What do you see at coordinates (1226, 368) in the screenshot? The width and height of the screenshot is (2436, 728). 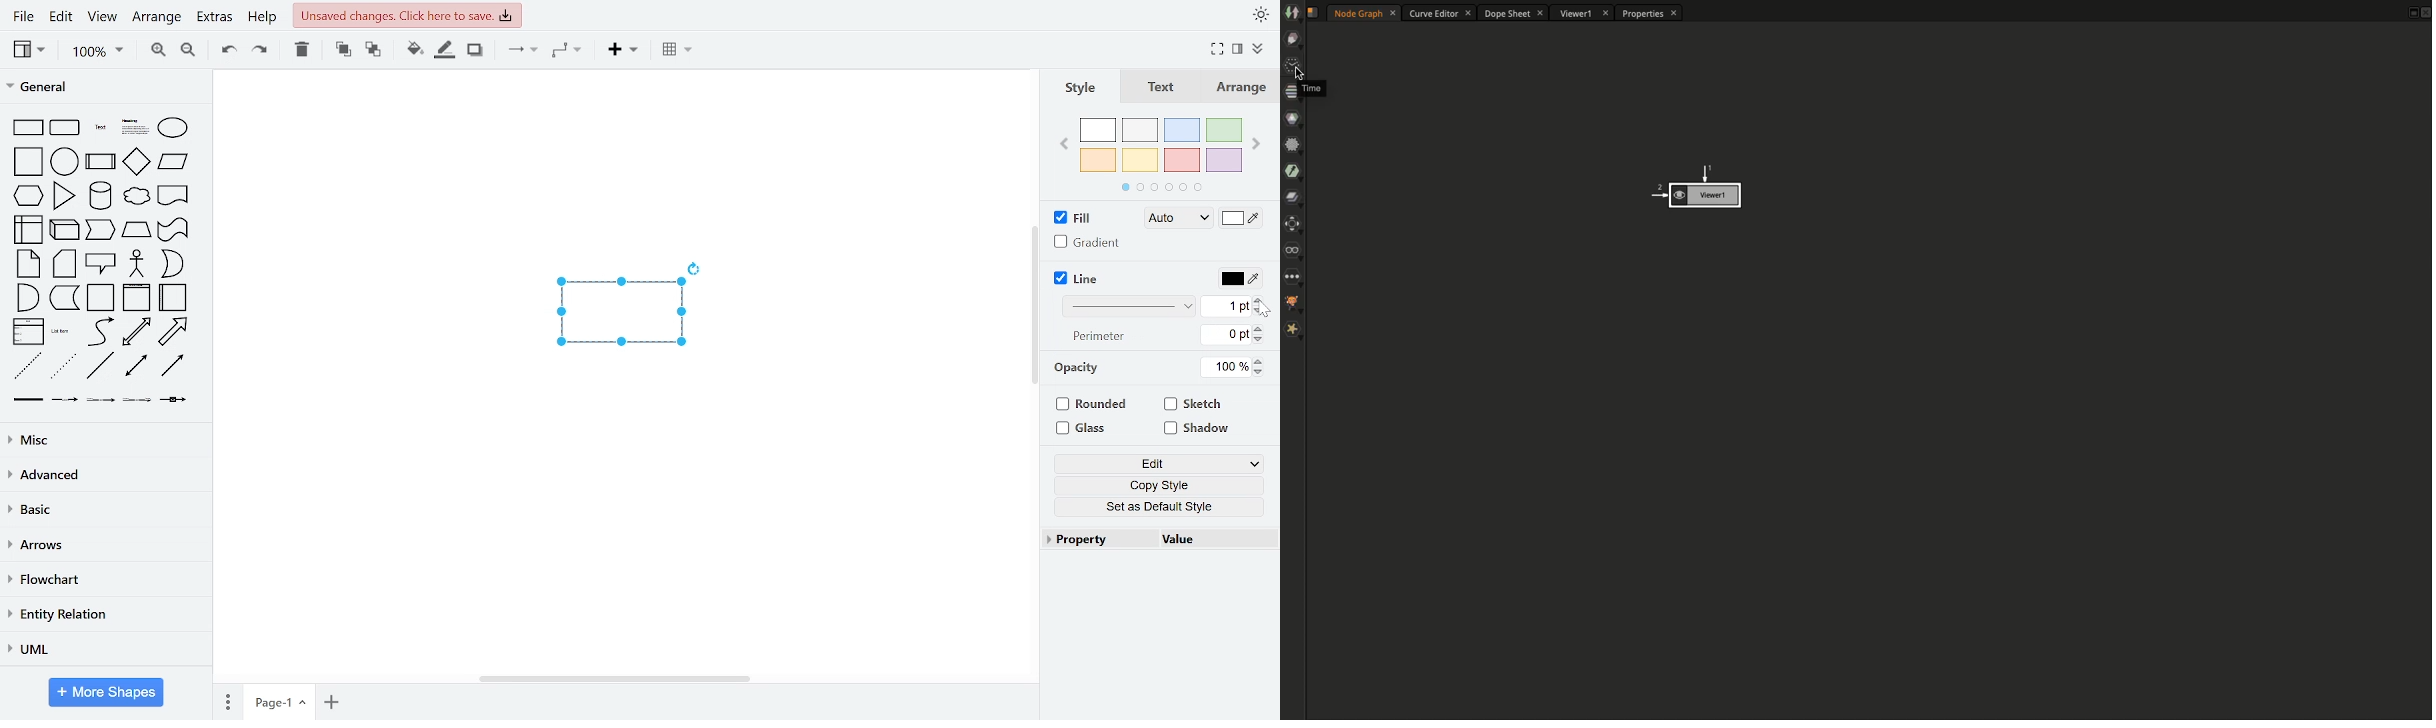 I see `current opacity` at bounding box center [1226, 368].